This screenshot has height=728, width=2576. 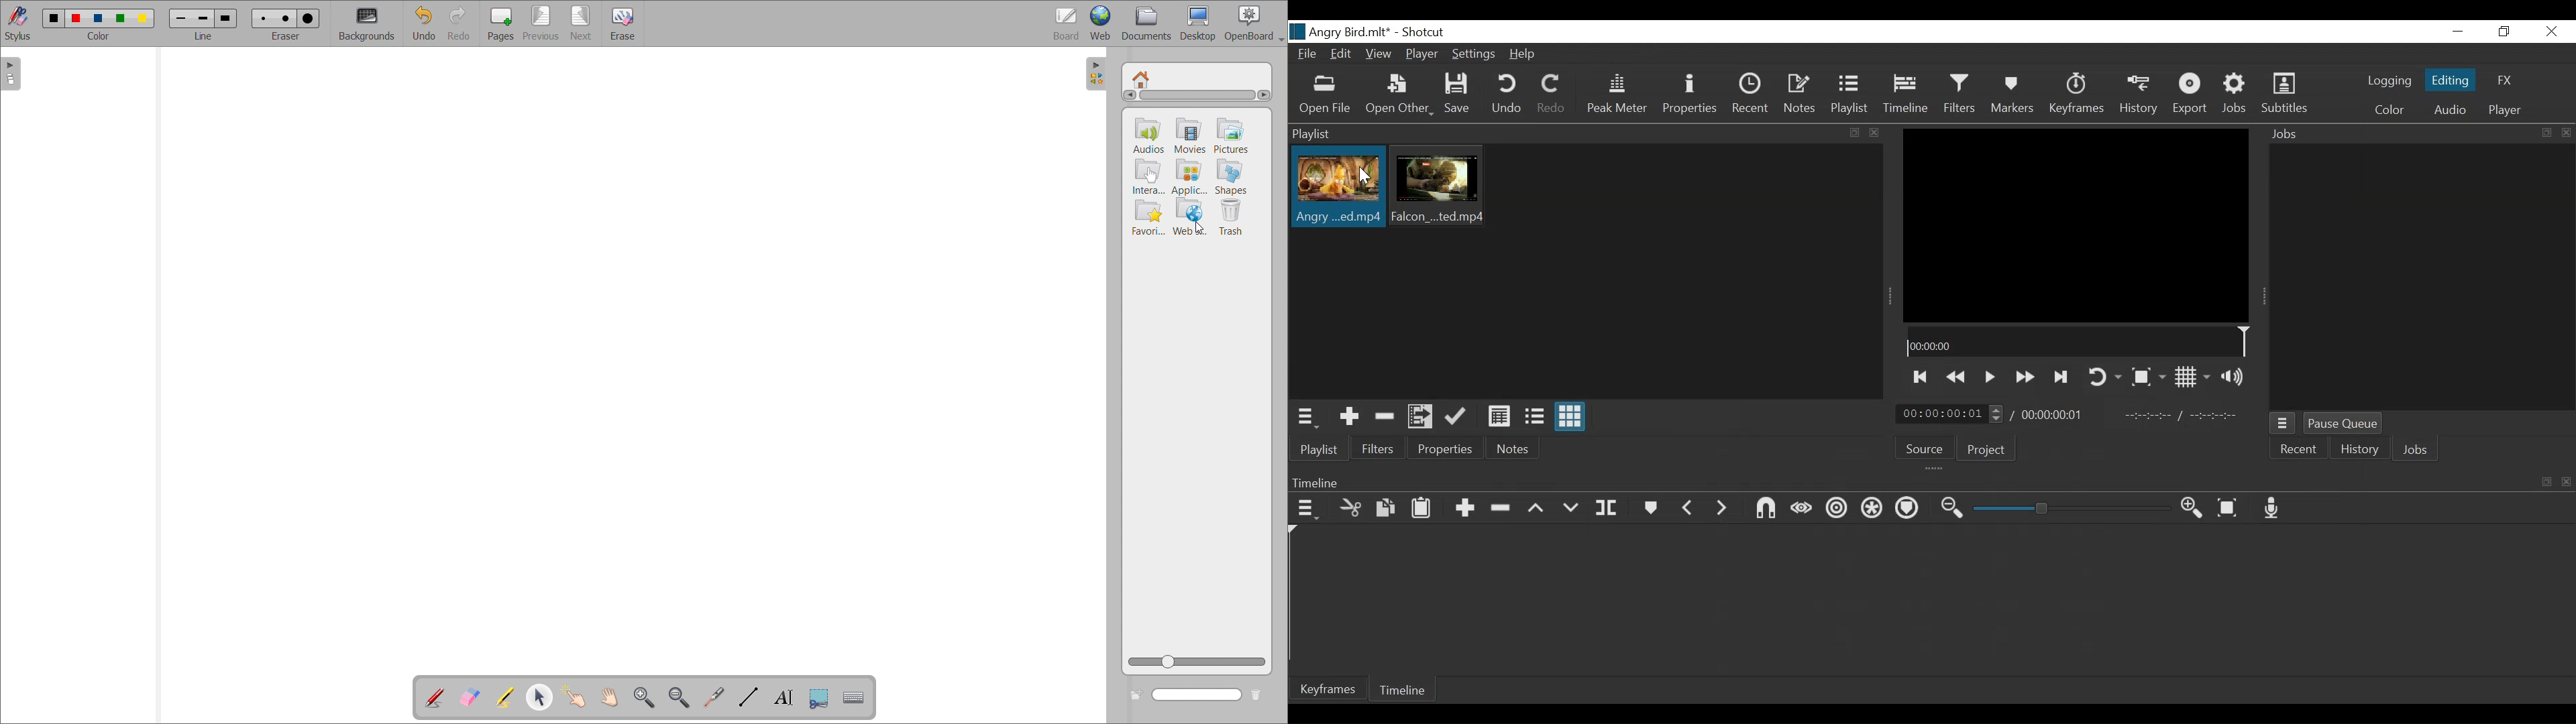 I want to click on Remove cut, so click(x=1384, y=418).